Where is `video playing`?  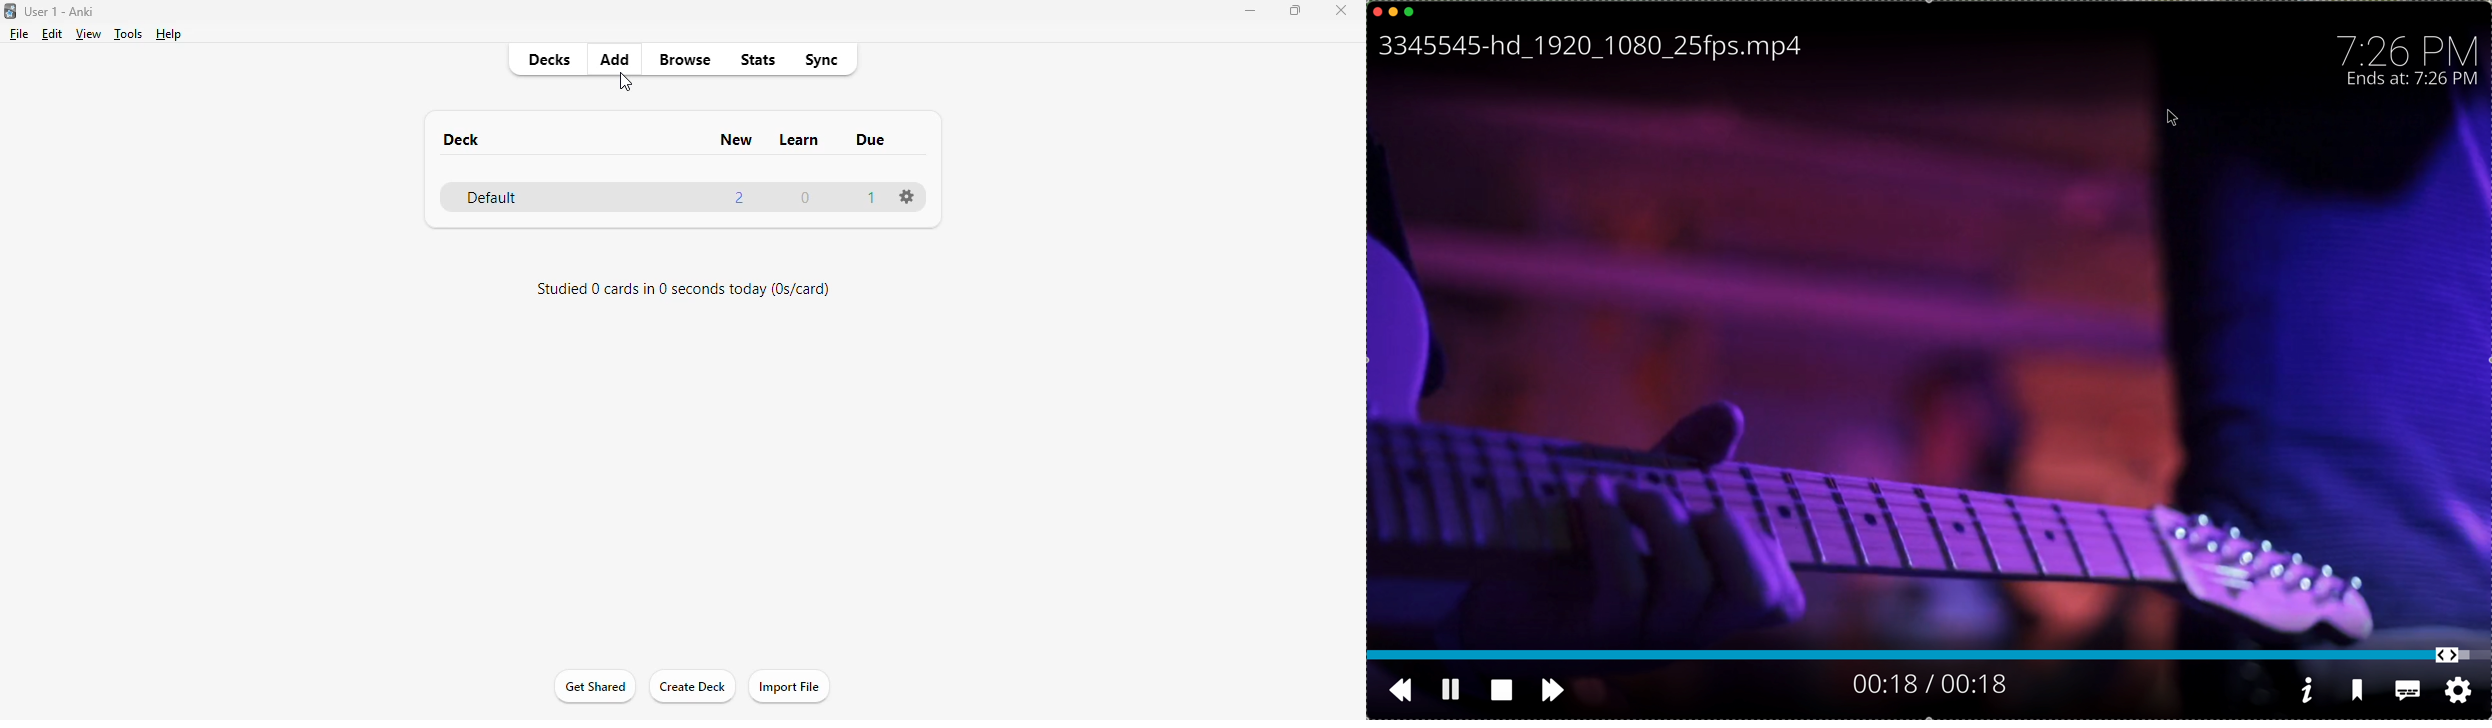 video playing is located at coordinates (1929, 391).